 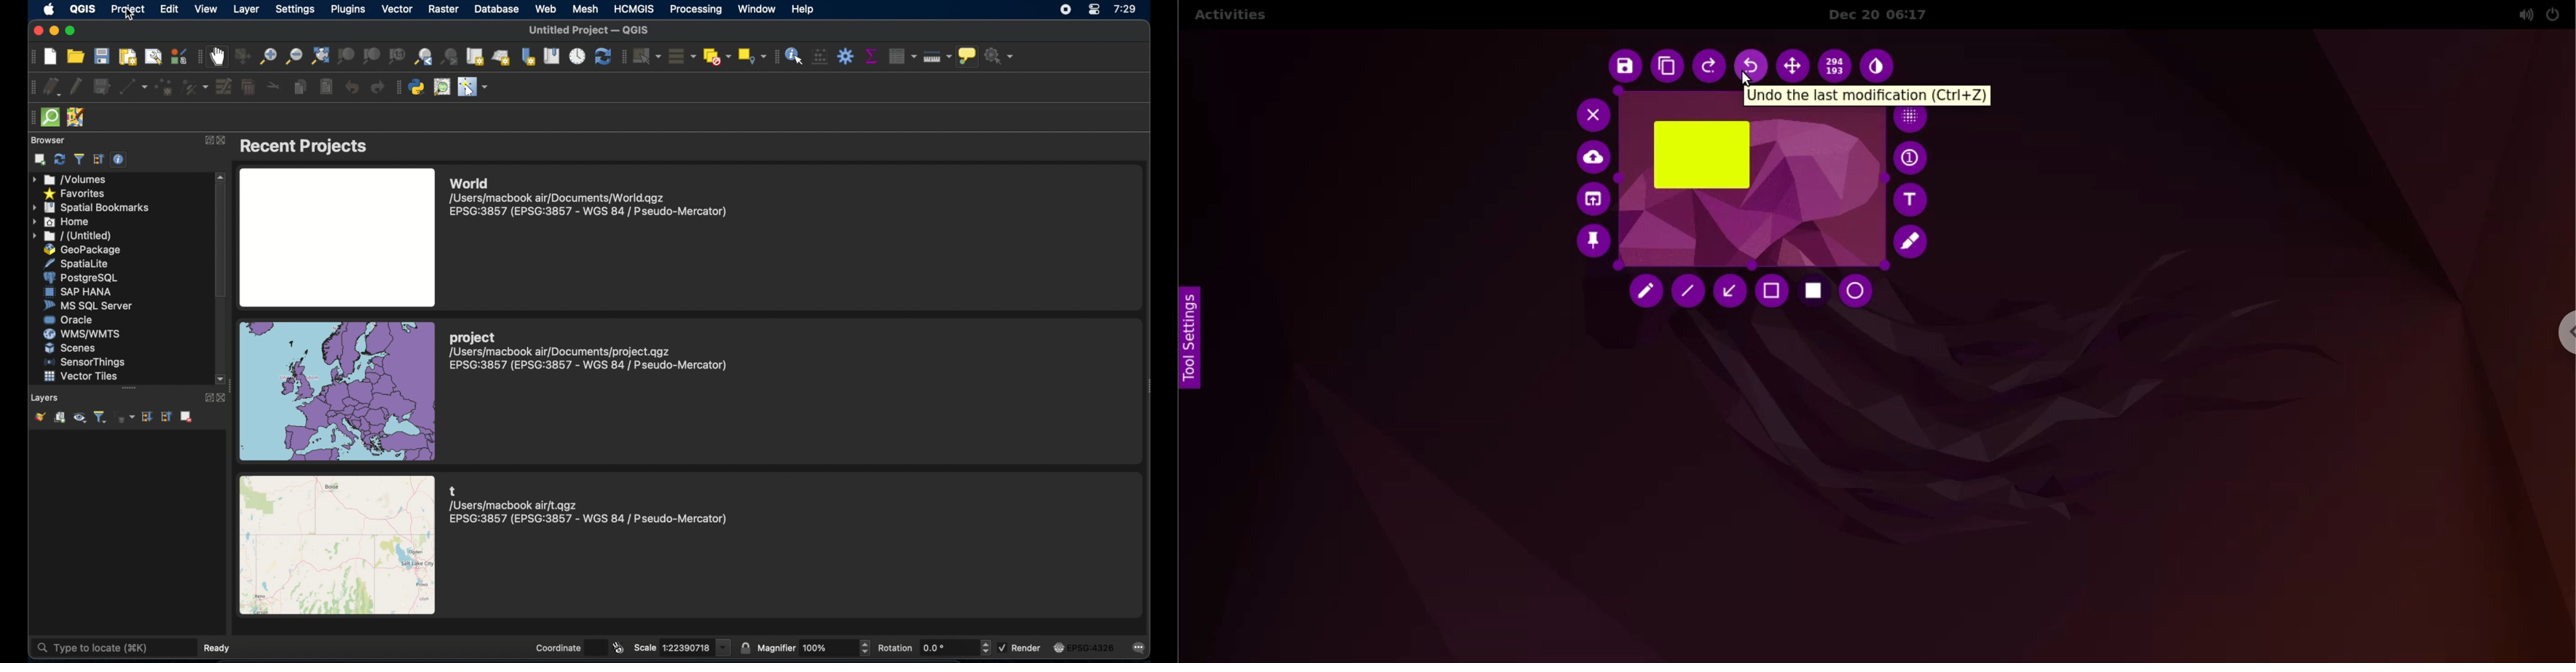 I want to click on rectangle, so click(x=1701, y=154).